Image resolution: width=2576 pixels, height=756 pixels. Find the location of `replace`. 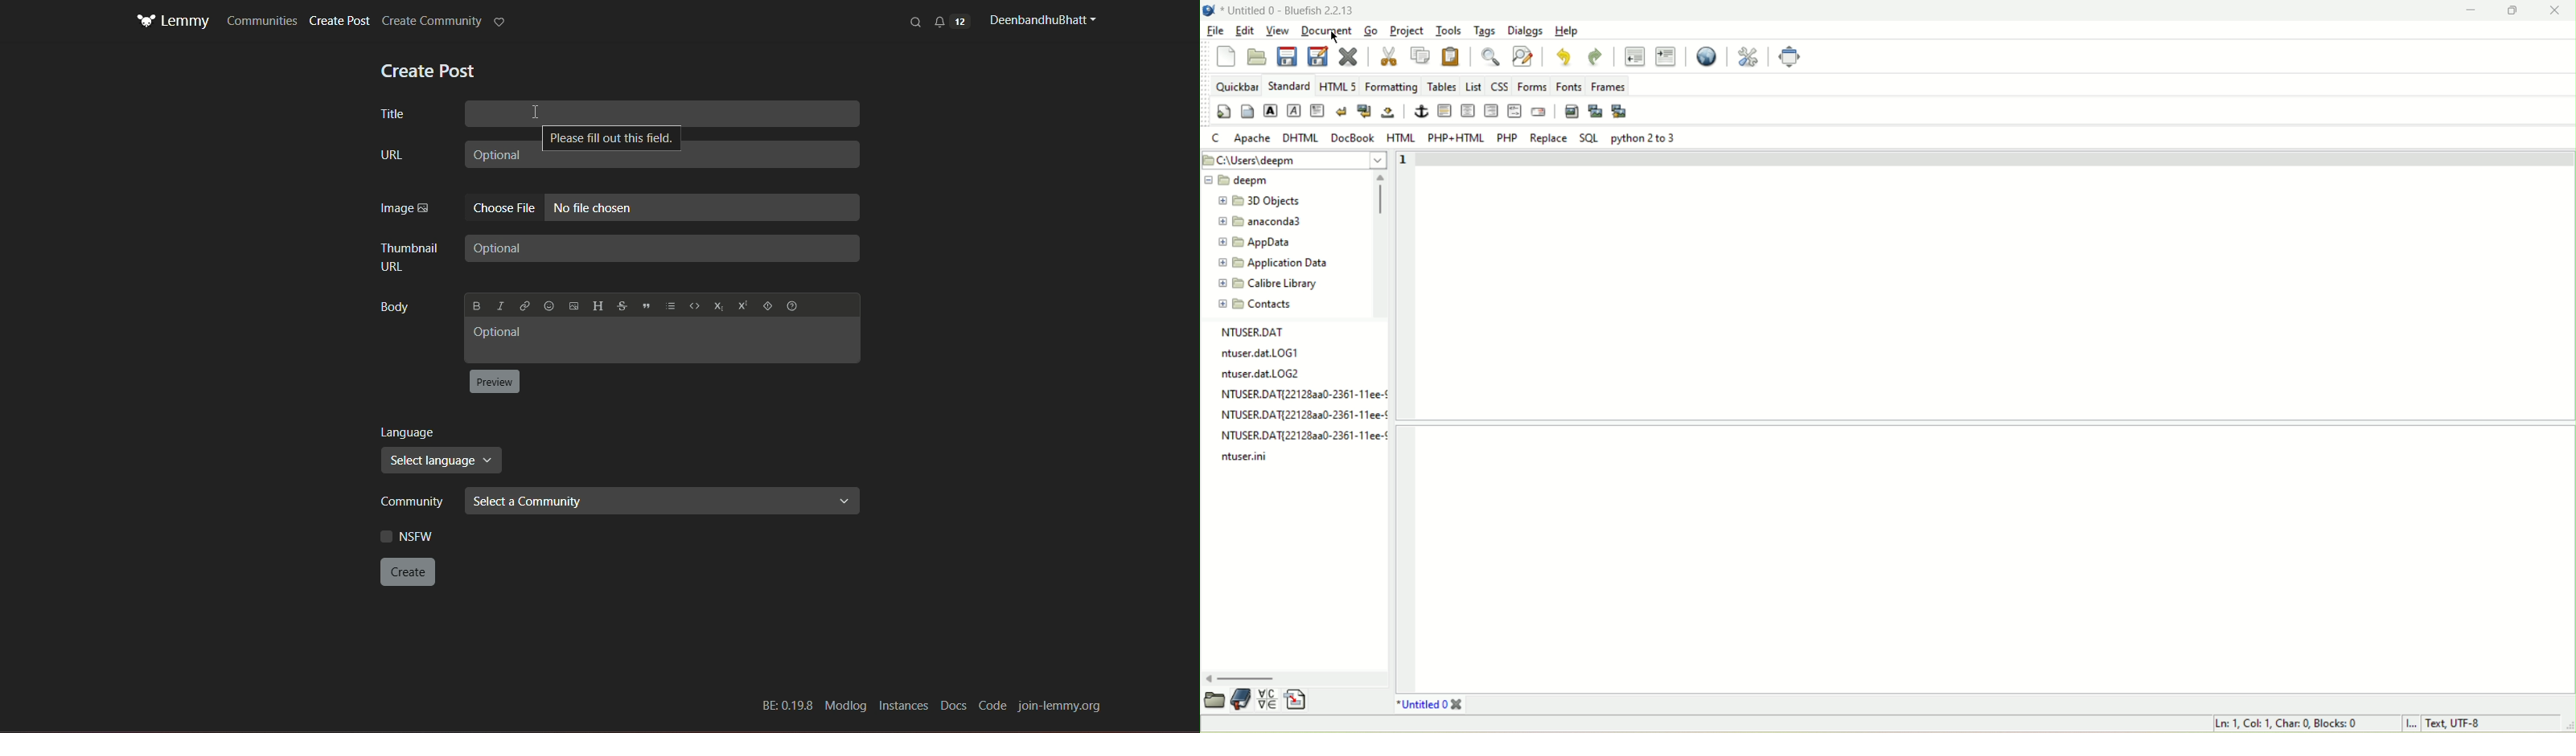

replace is located at coordinates (1549, 137).